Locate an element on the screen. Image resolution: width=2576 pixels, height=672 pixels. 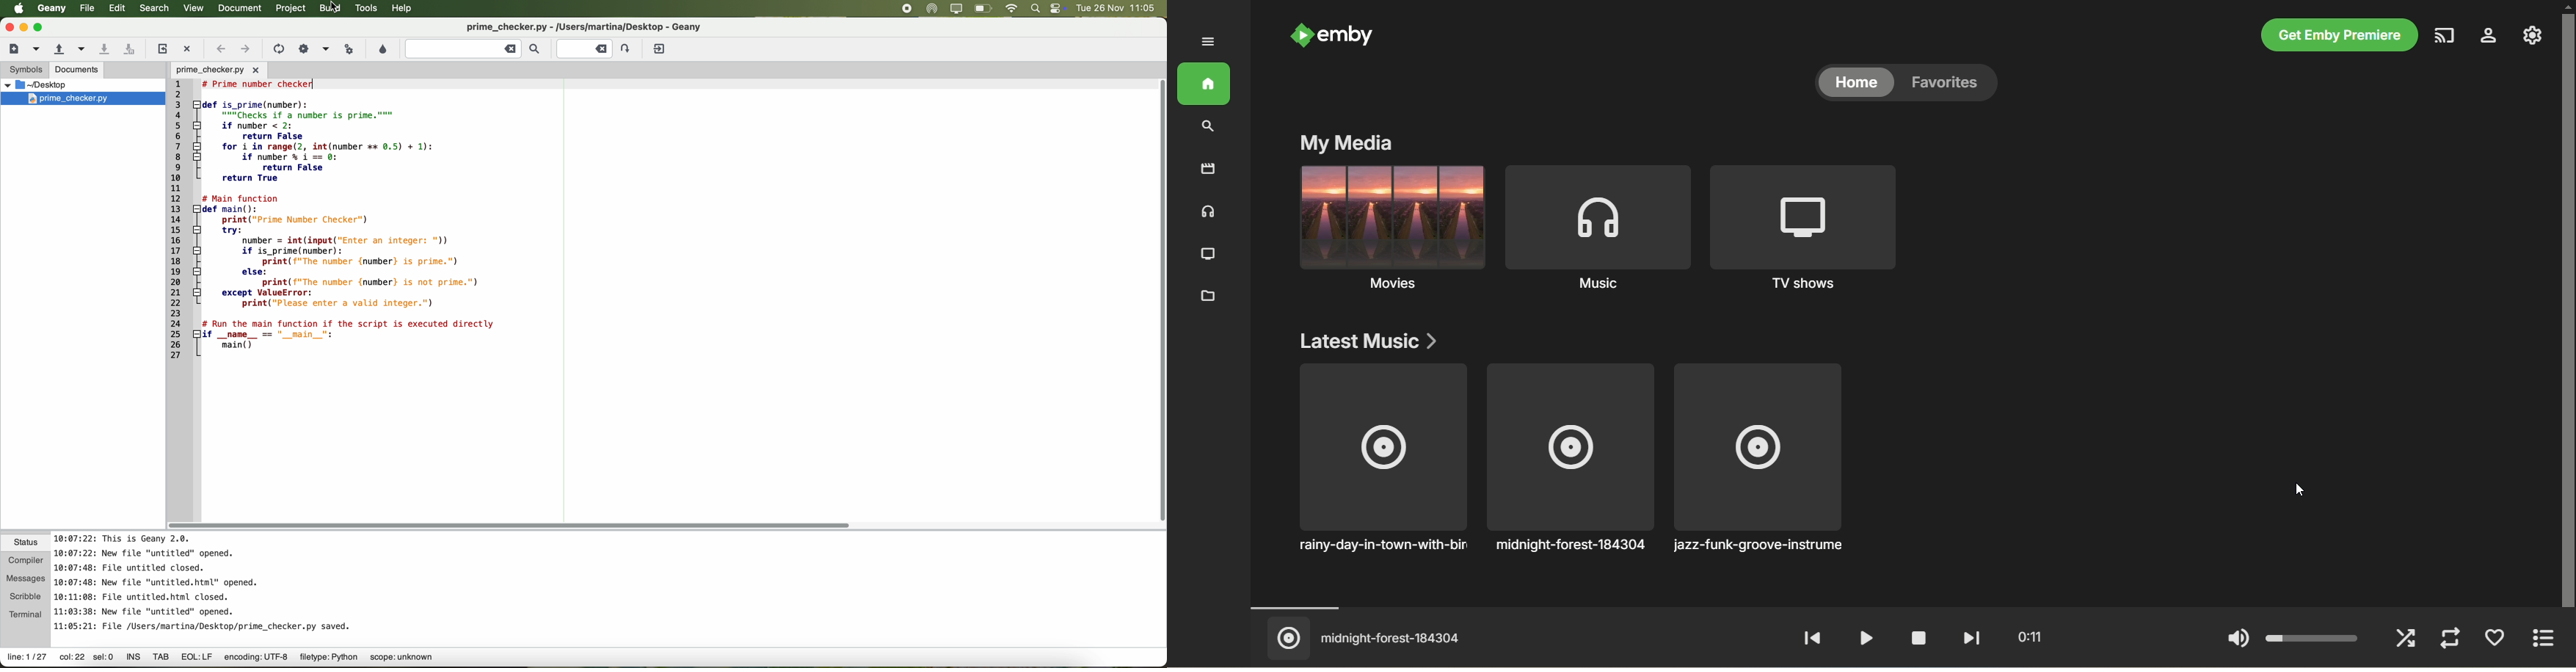
scroll bar is located at coordinates (1152, 301).